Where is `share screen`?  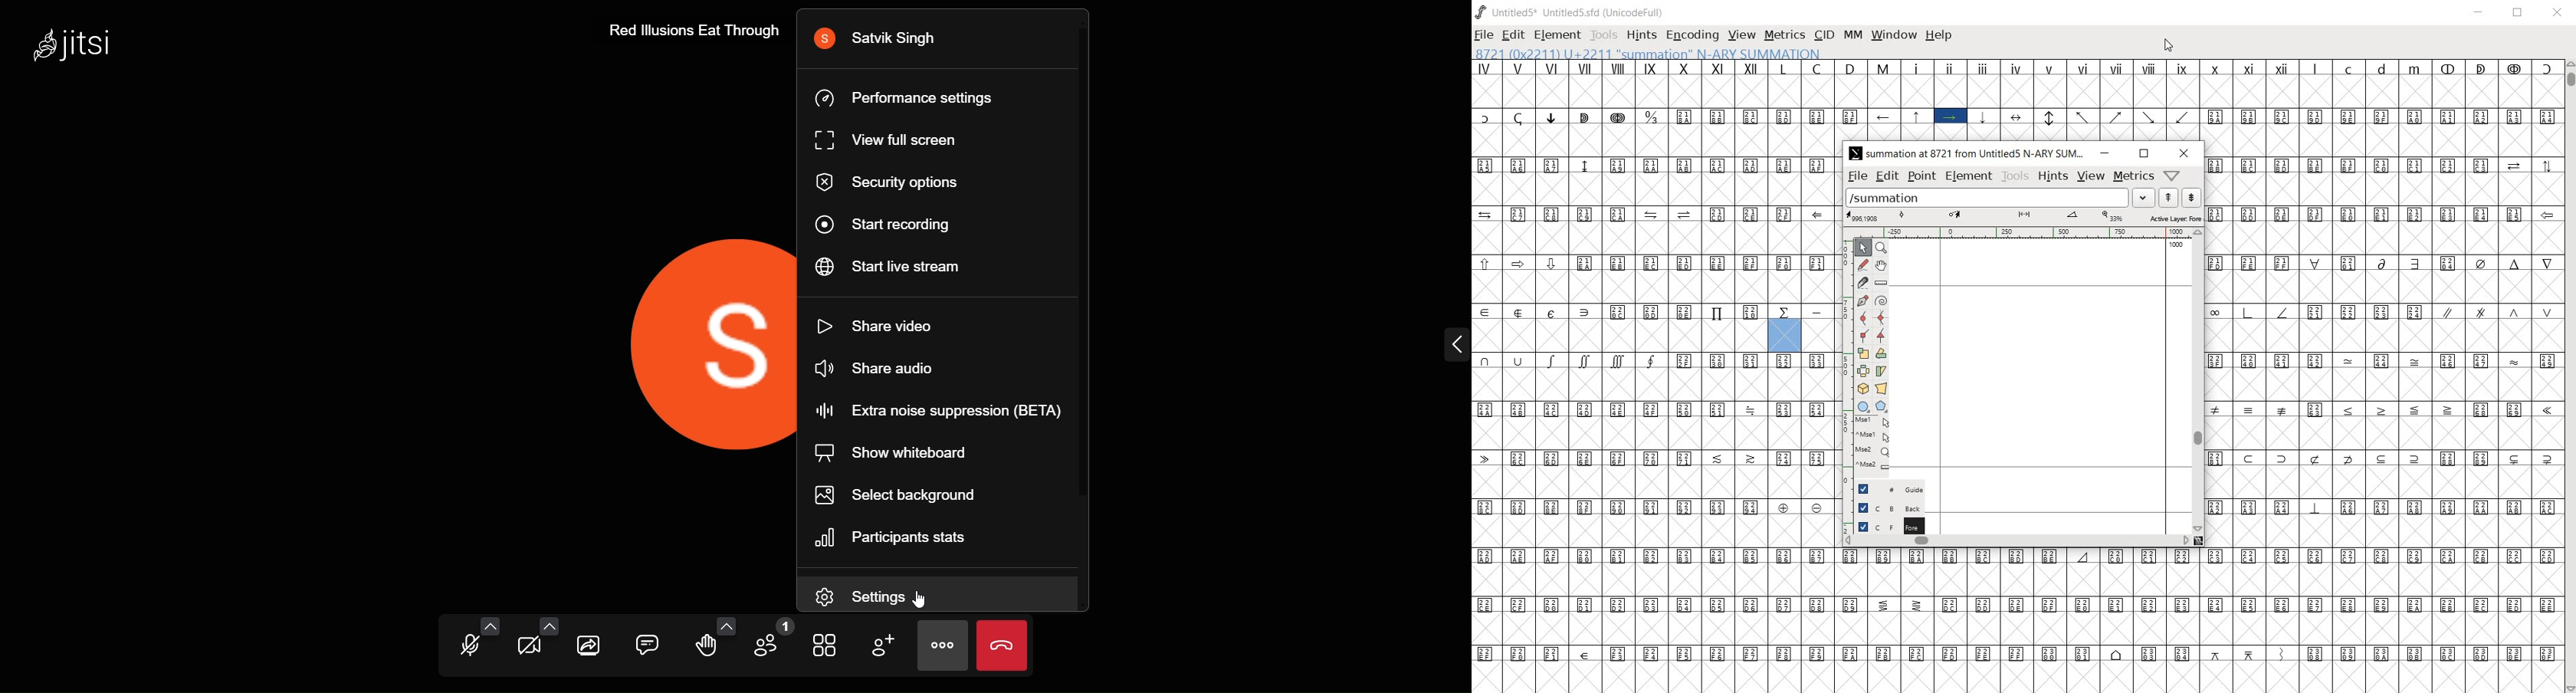
share screen is located at coordinates (589, 645).